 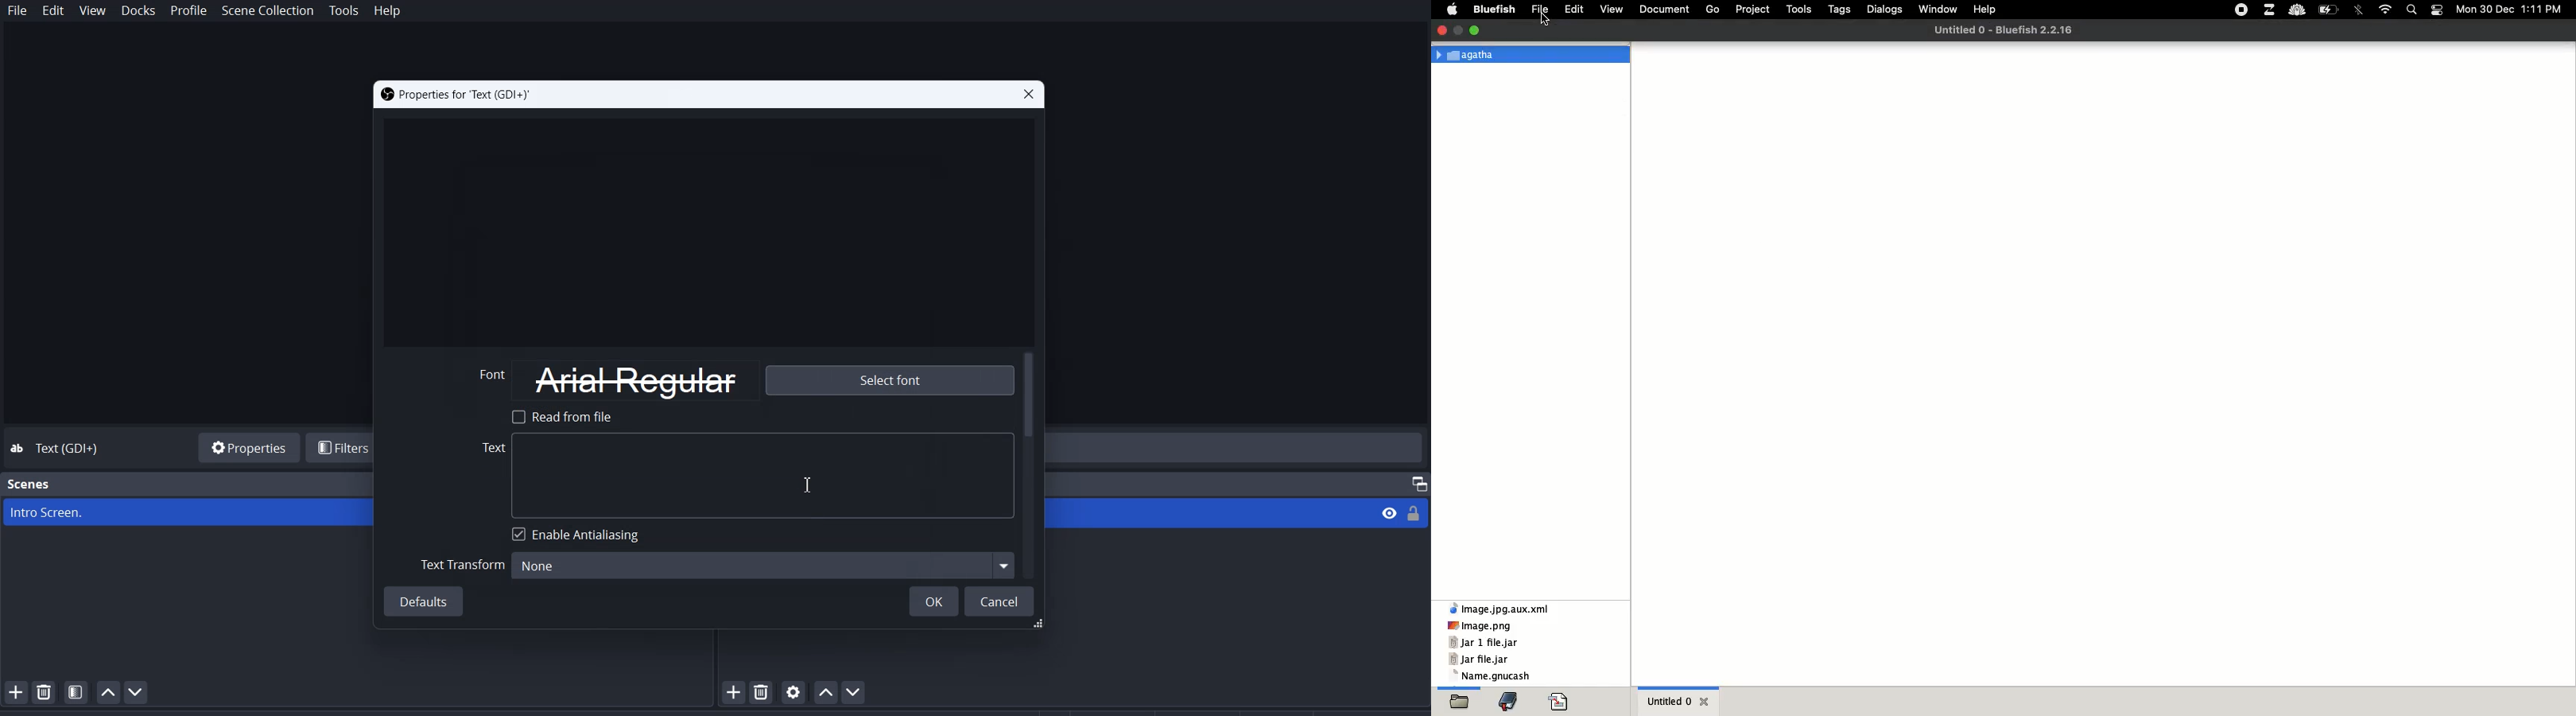 I want to click on tags, so click(x=1841, y=9).